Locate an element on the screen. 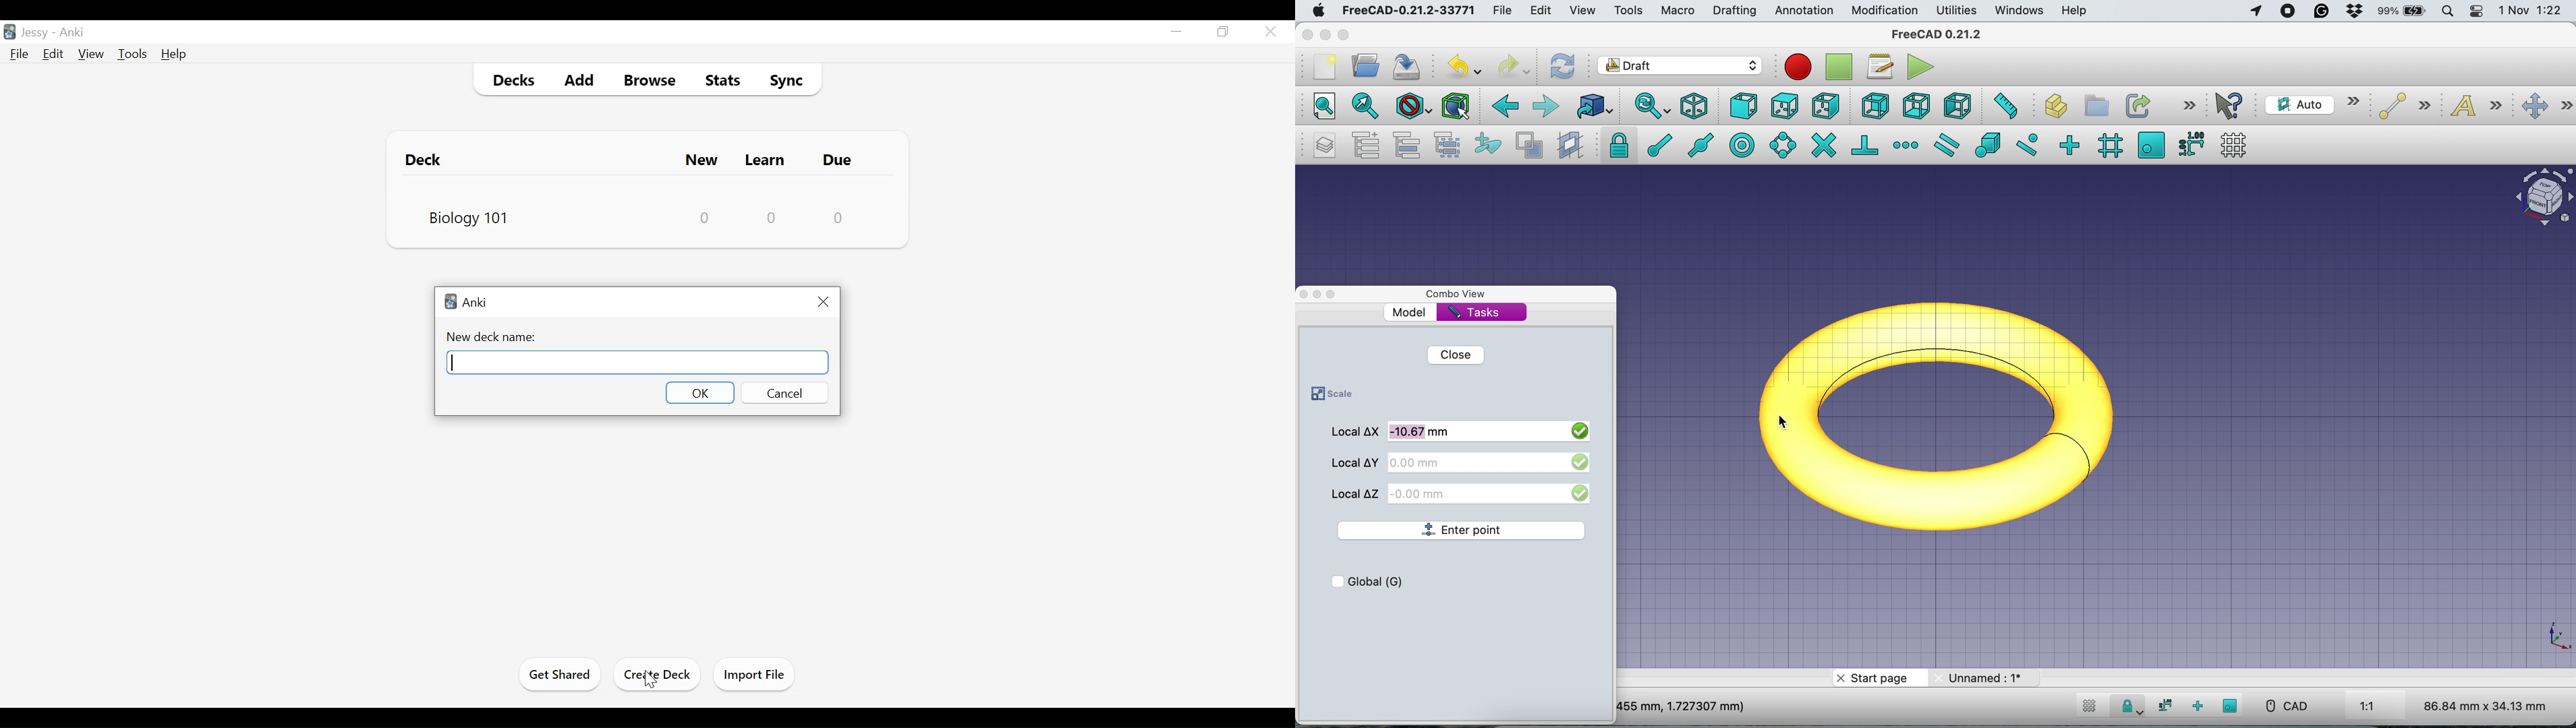  snap special is located at coordinates (1989, 145).